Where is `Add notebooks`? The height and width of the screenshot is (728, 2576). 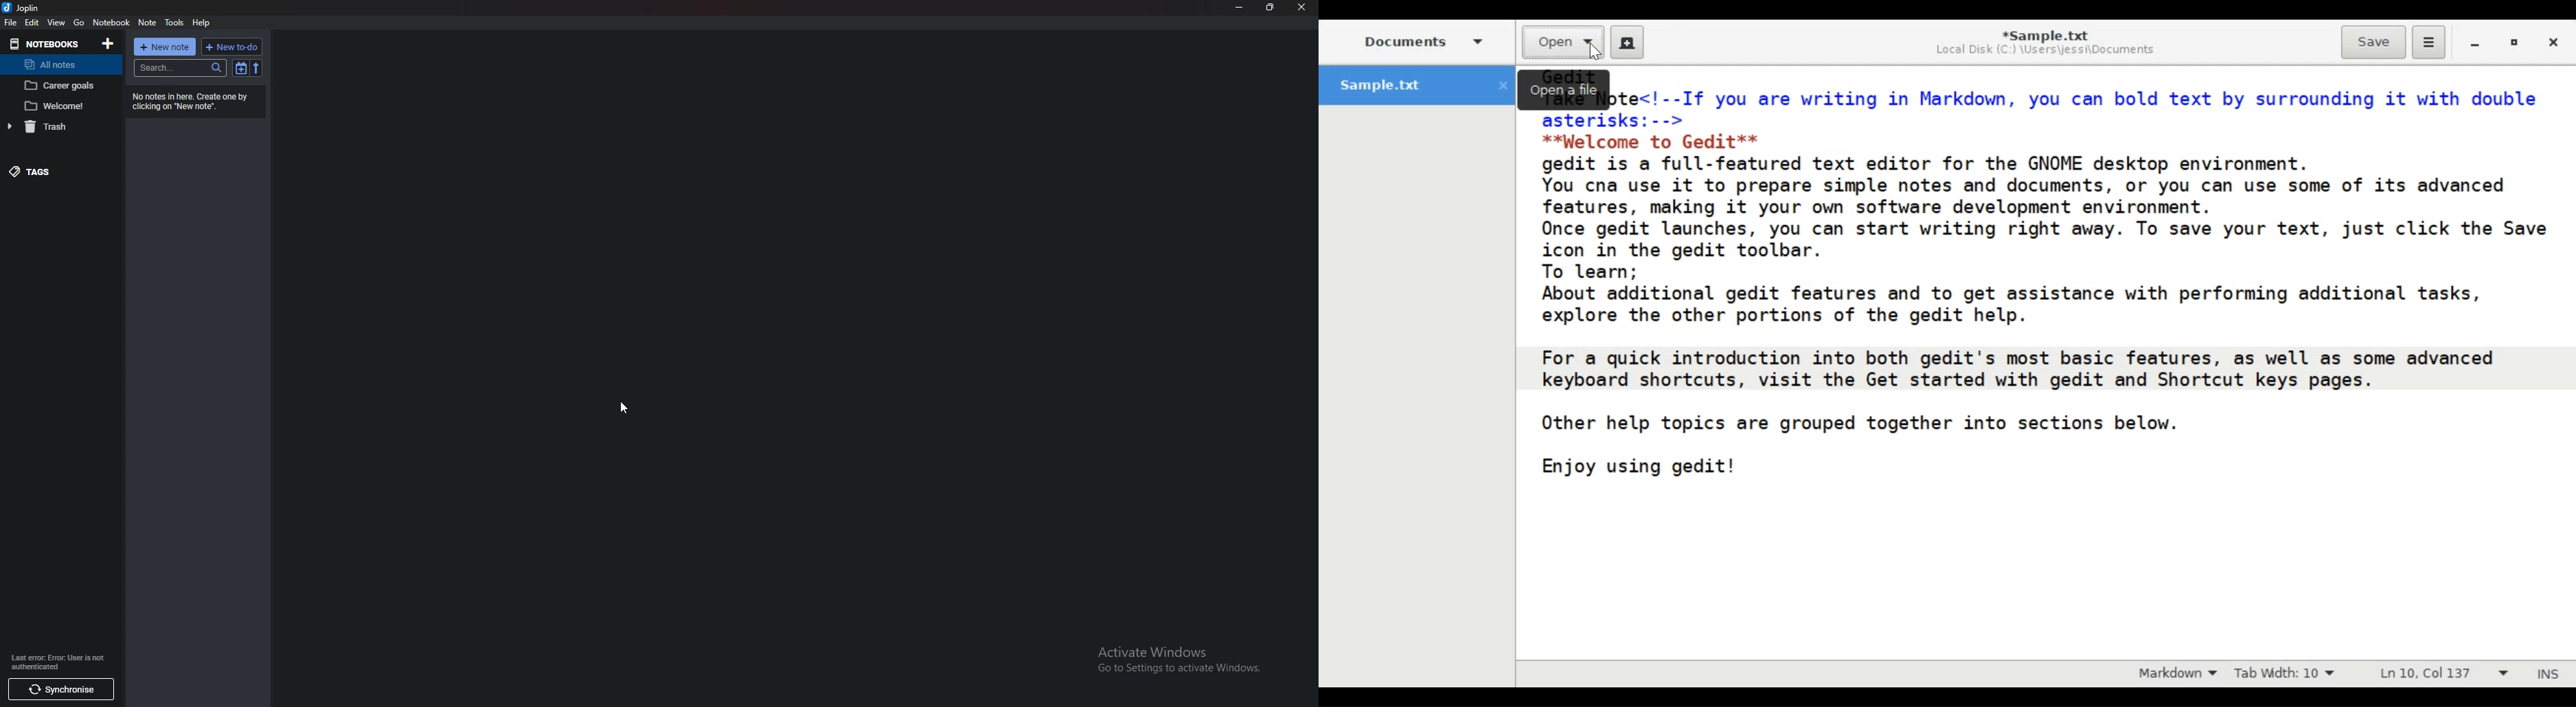
Add notebooks is located at coordinates (109, 43).